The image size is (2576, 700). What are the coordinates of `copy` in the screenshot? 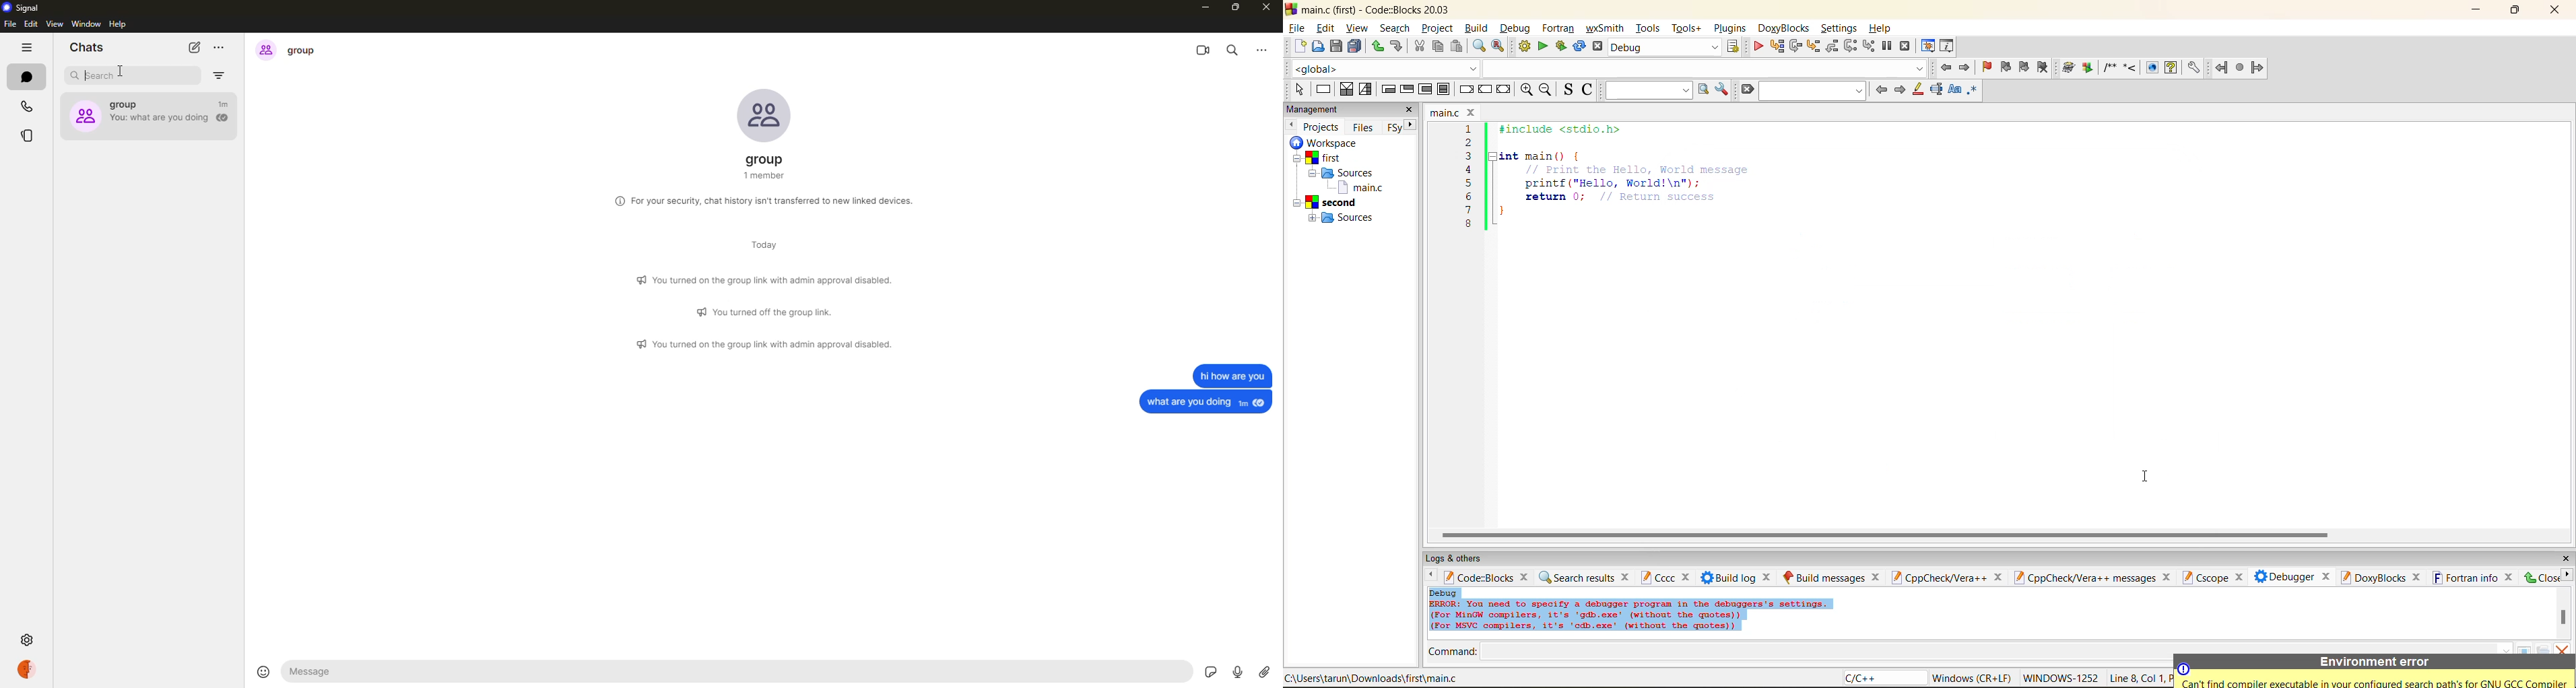 It's located at (1439, 46).